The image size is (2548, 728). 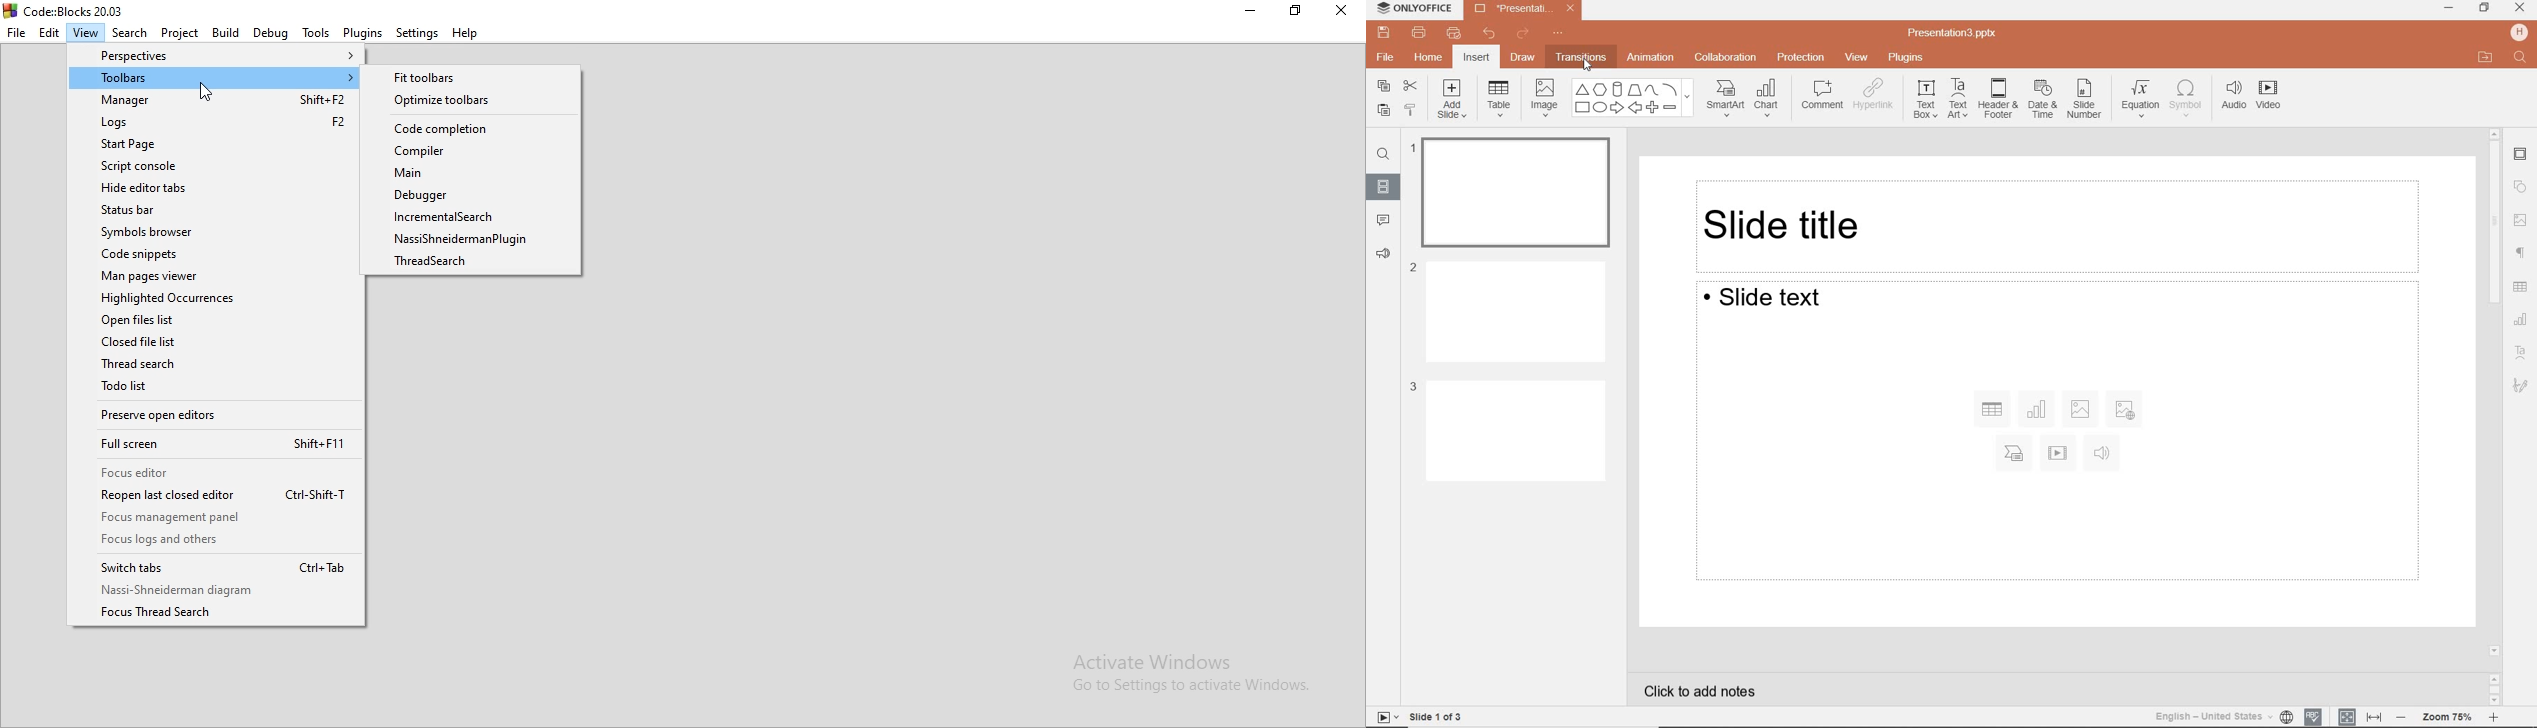 I want to click on table settings, so click(x=2521, y=287).